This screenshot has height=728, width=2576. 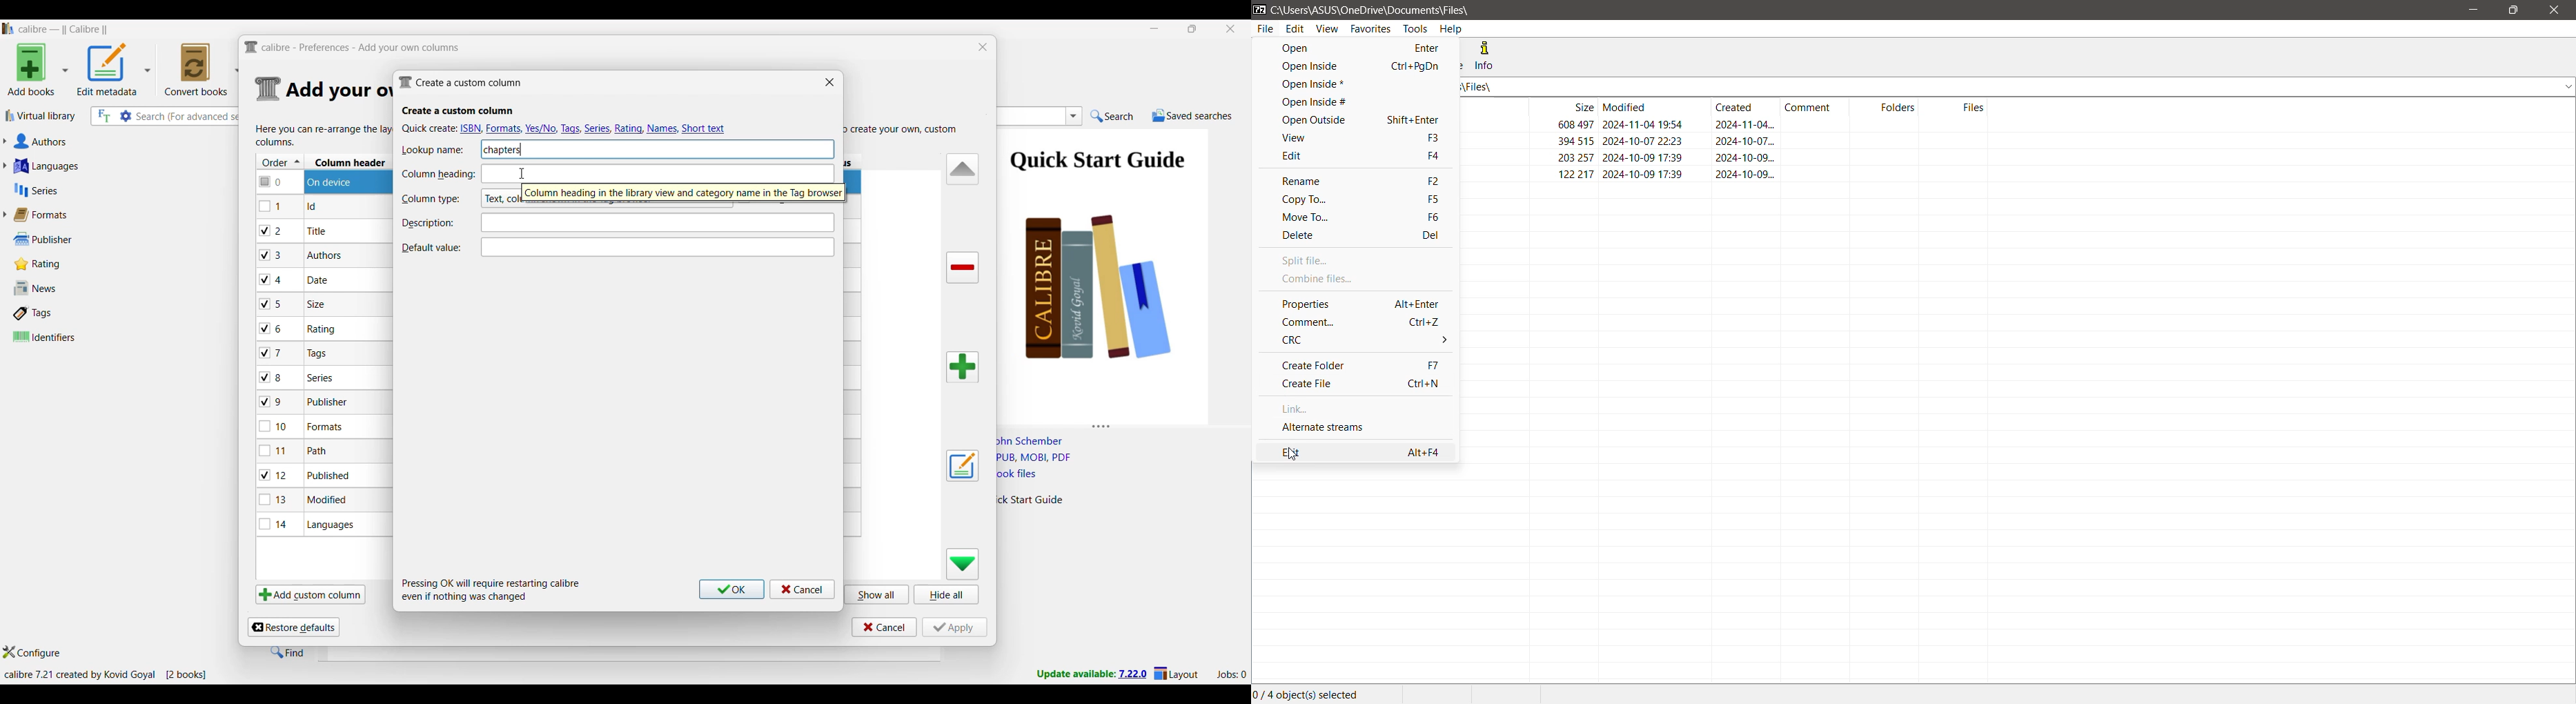 I want to click on checkbox - 0, so click(x=272, y=181).